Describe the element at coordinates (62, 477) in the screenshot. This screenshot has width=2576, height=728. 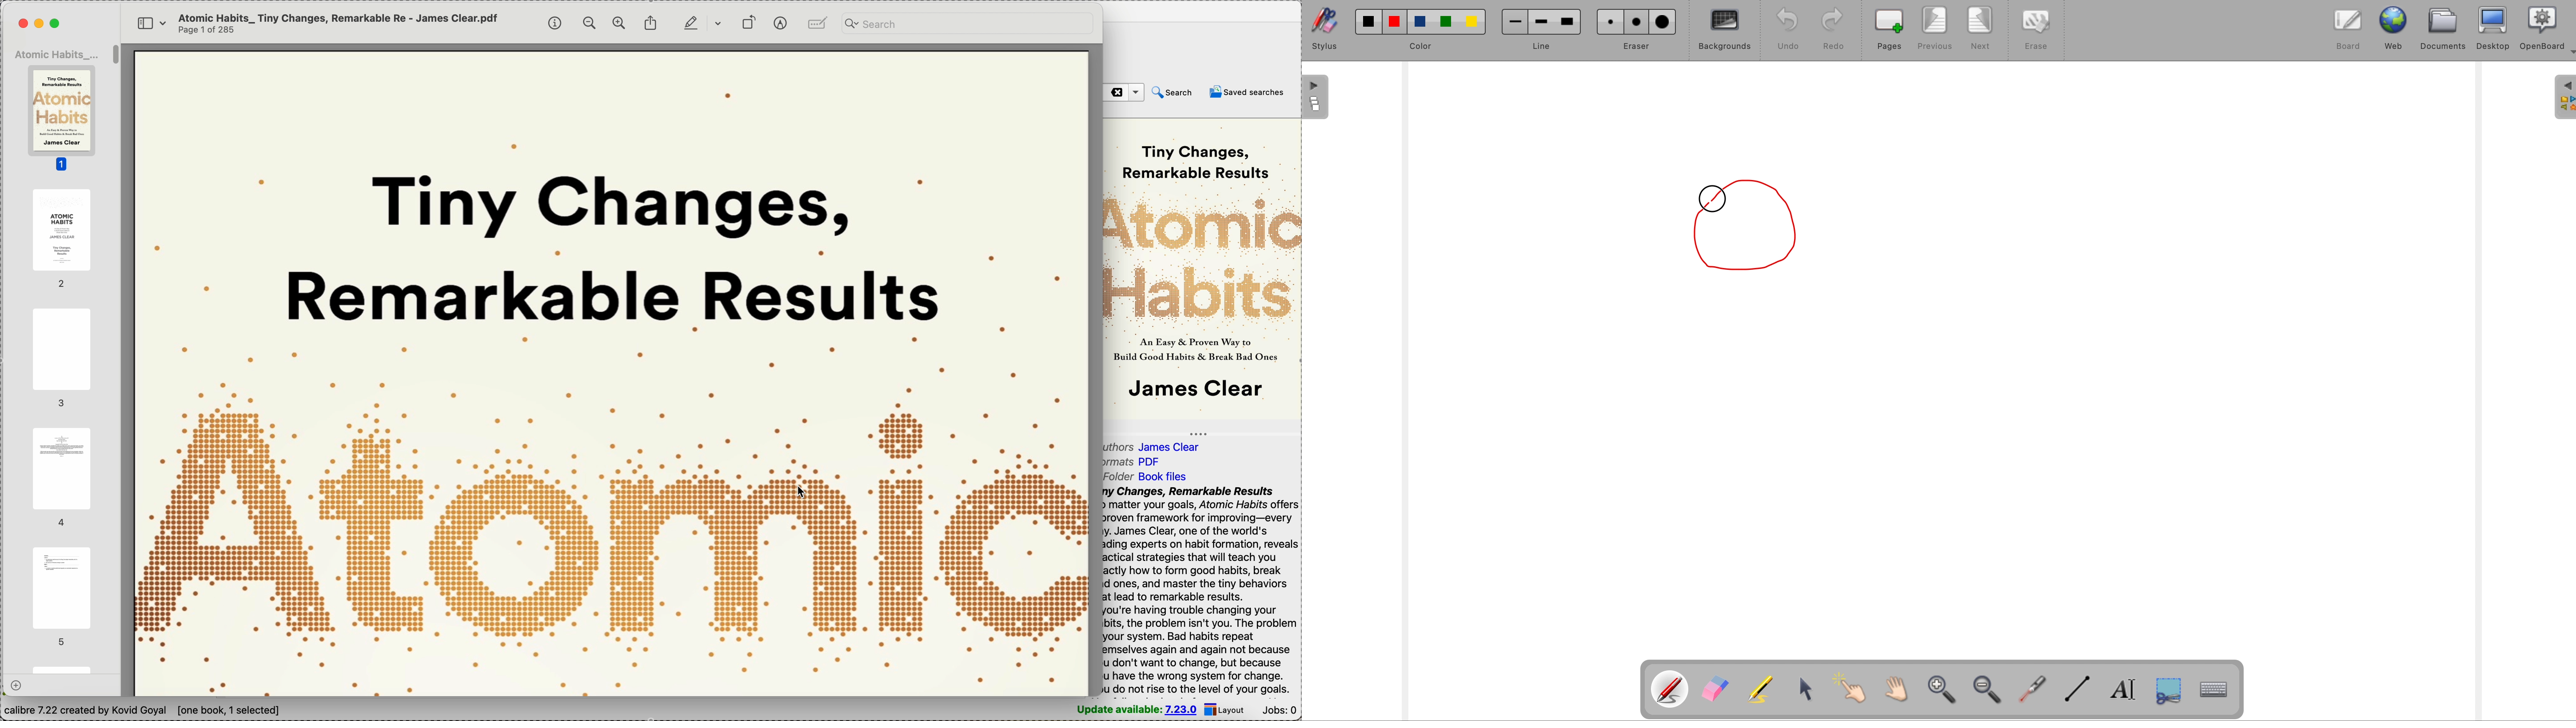
I see `four page` at that location.